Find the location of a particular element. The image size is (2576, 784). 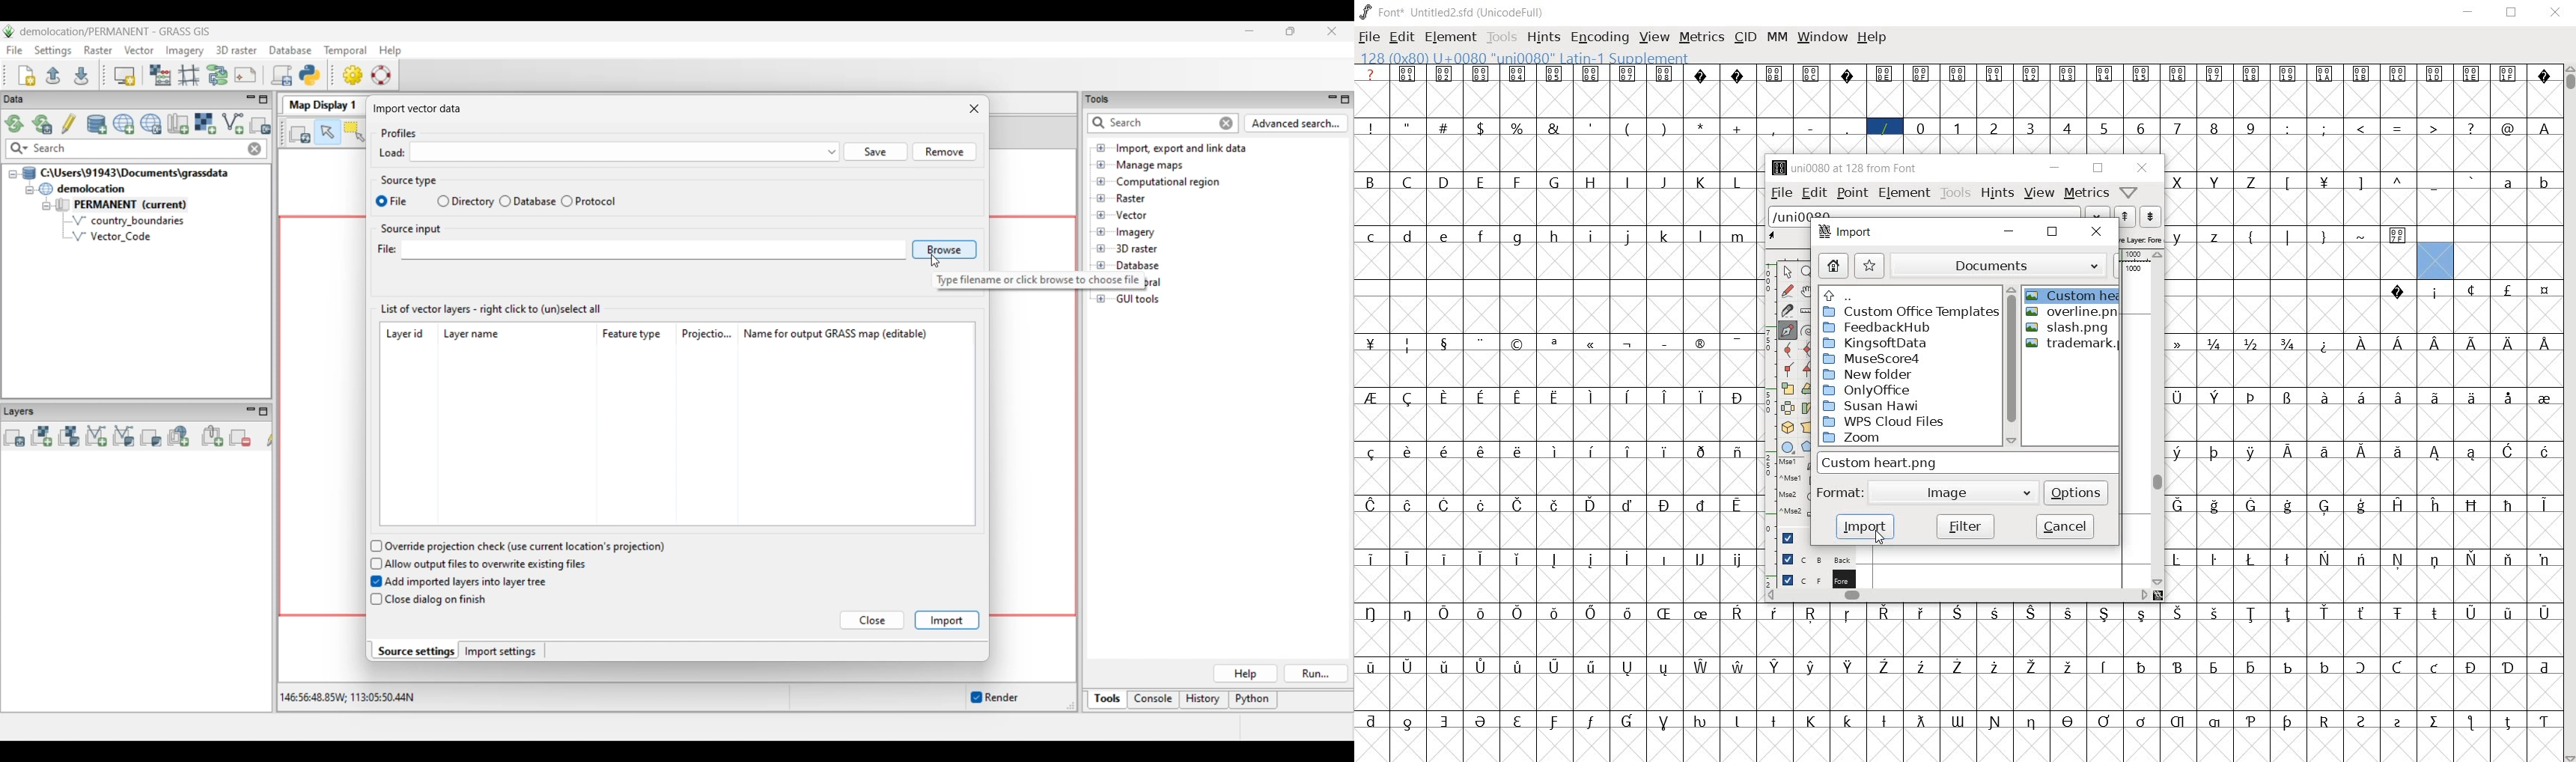

glyph is located at coordinates (1738, 237).